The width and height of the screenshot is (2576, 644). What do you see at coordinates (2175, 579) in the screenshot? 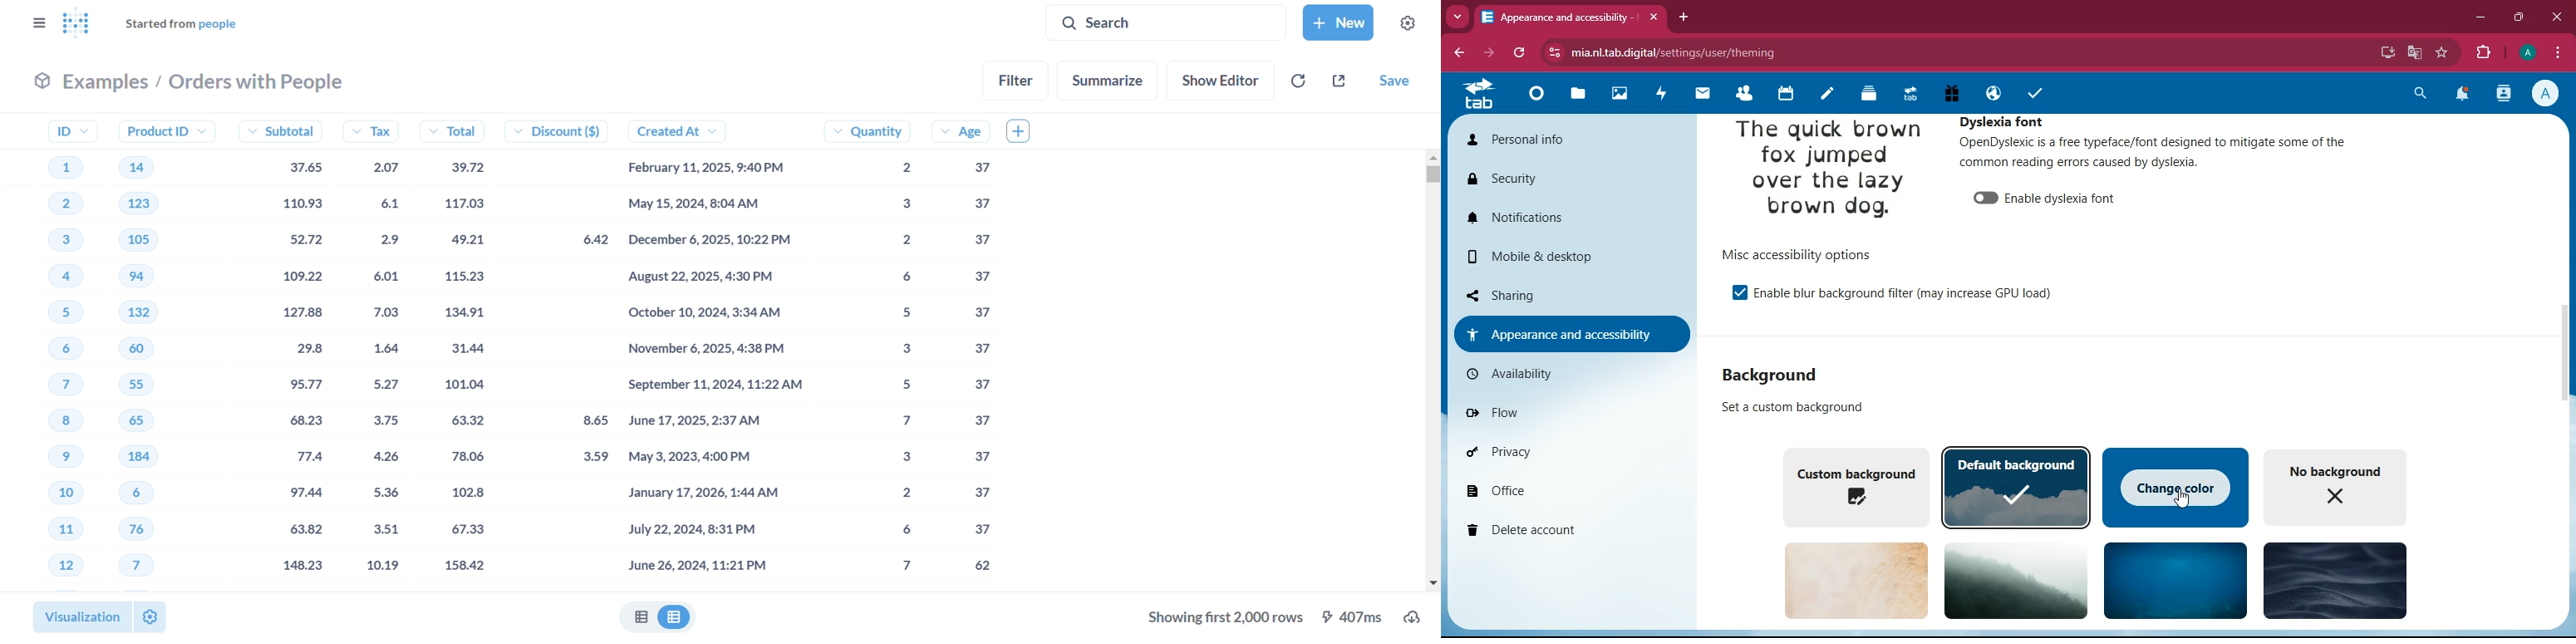
I see `background` at bounding box center [2175, 579].